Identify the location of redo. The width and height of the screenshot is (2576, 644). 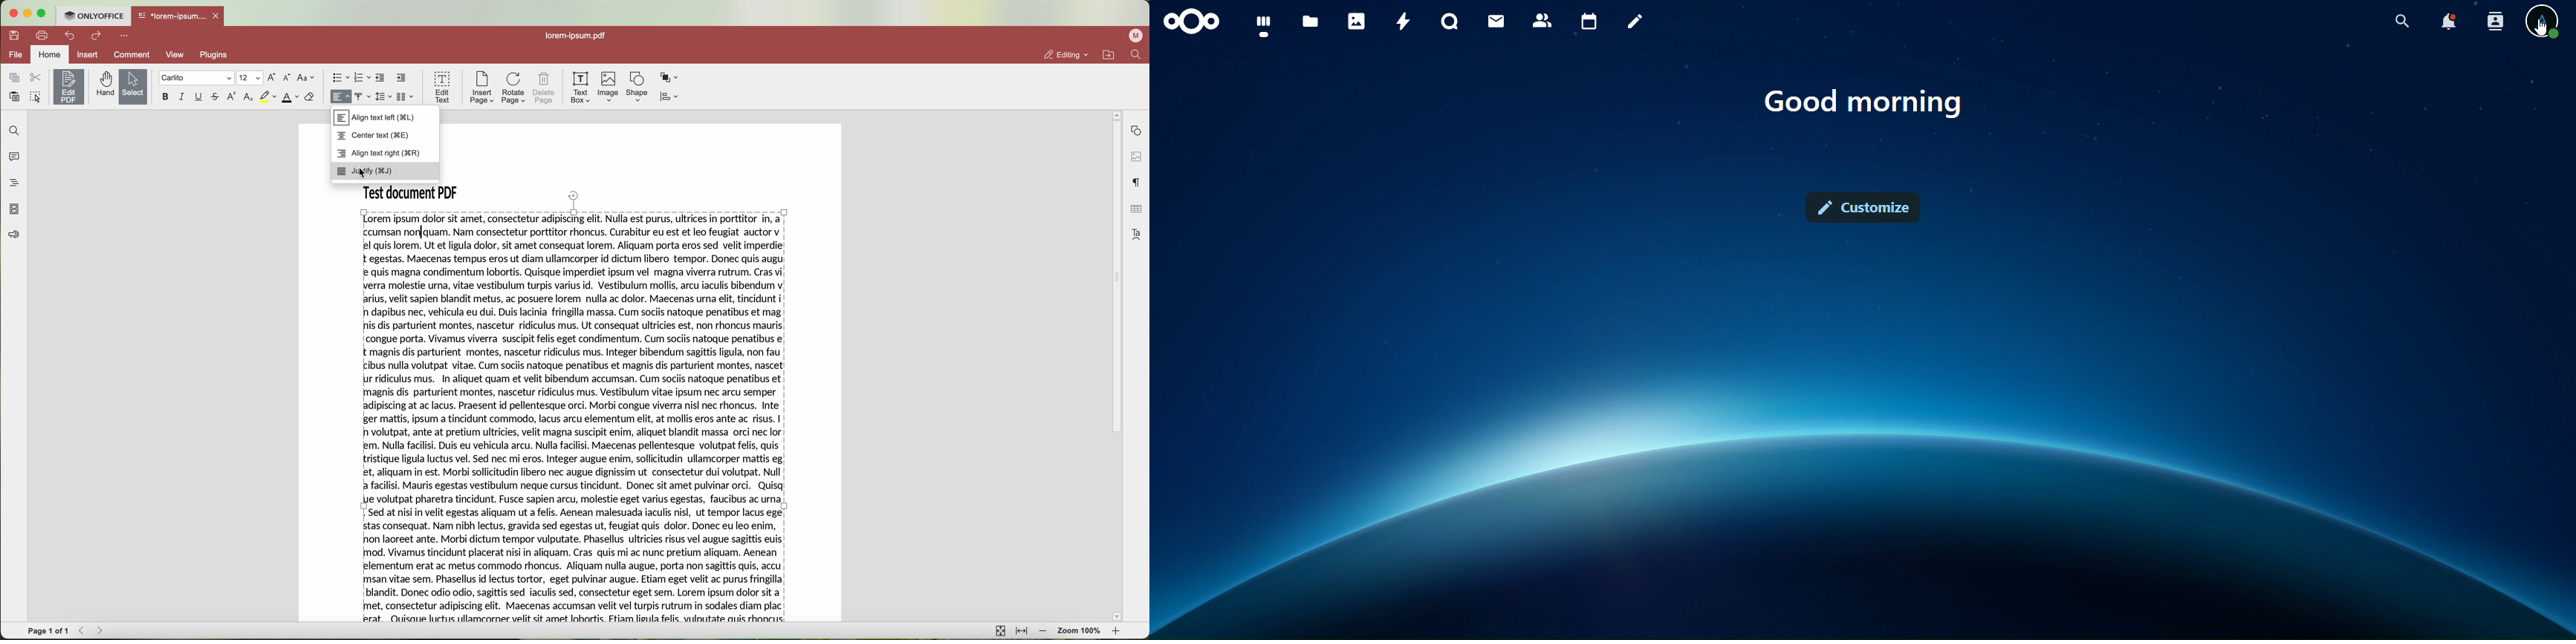
(97, 36).